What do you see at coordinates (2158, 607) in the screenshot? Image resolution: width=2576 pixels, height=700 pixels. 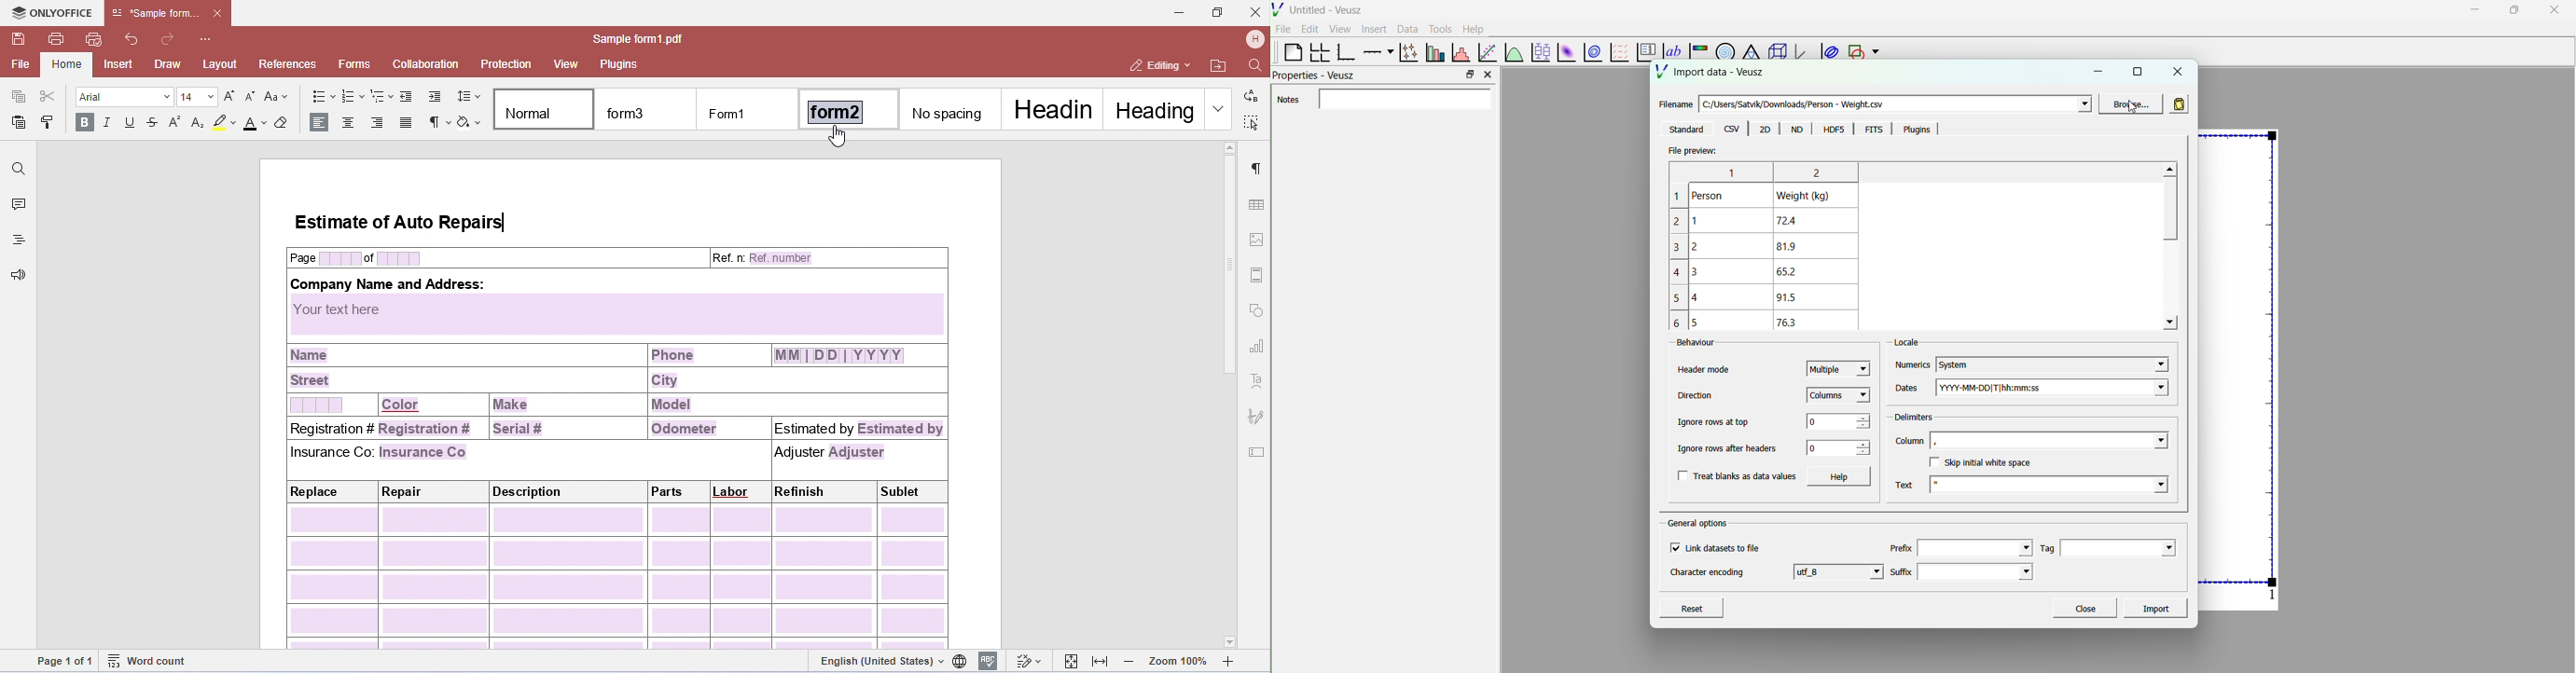 I see `Import` at bounding box center [2158, 607].